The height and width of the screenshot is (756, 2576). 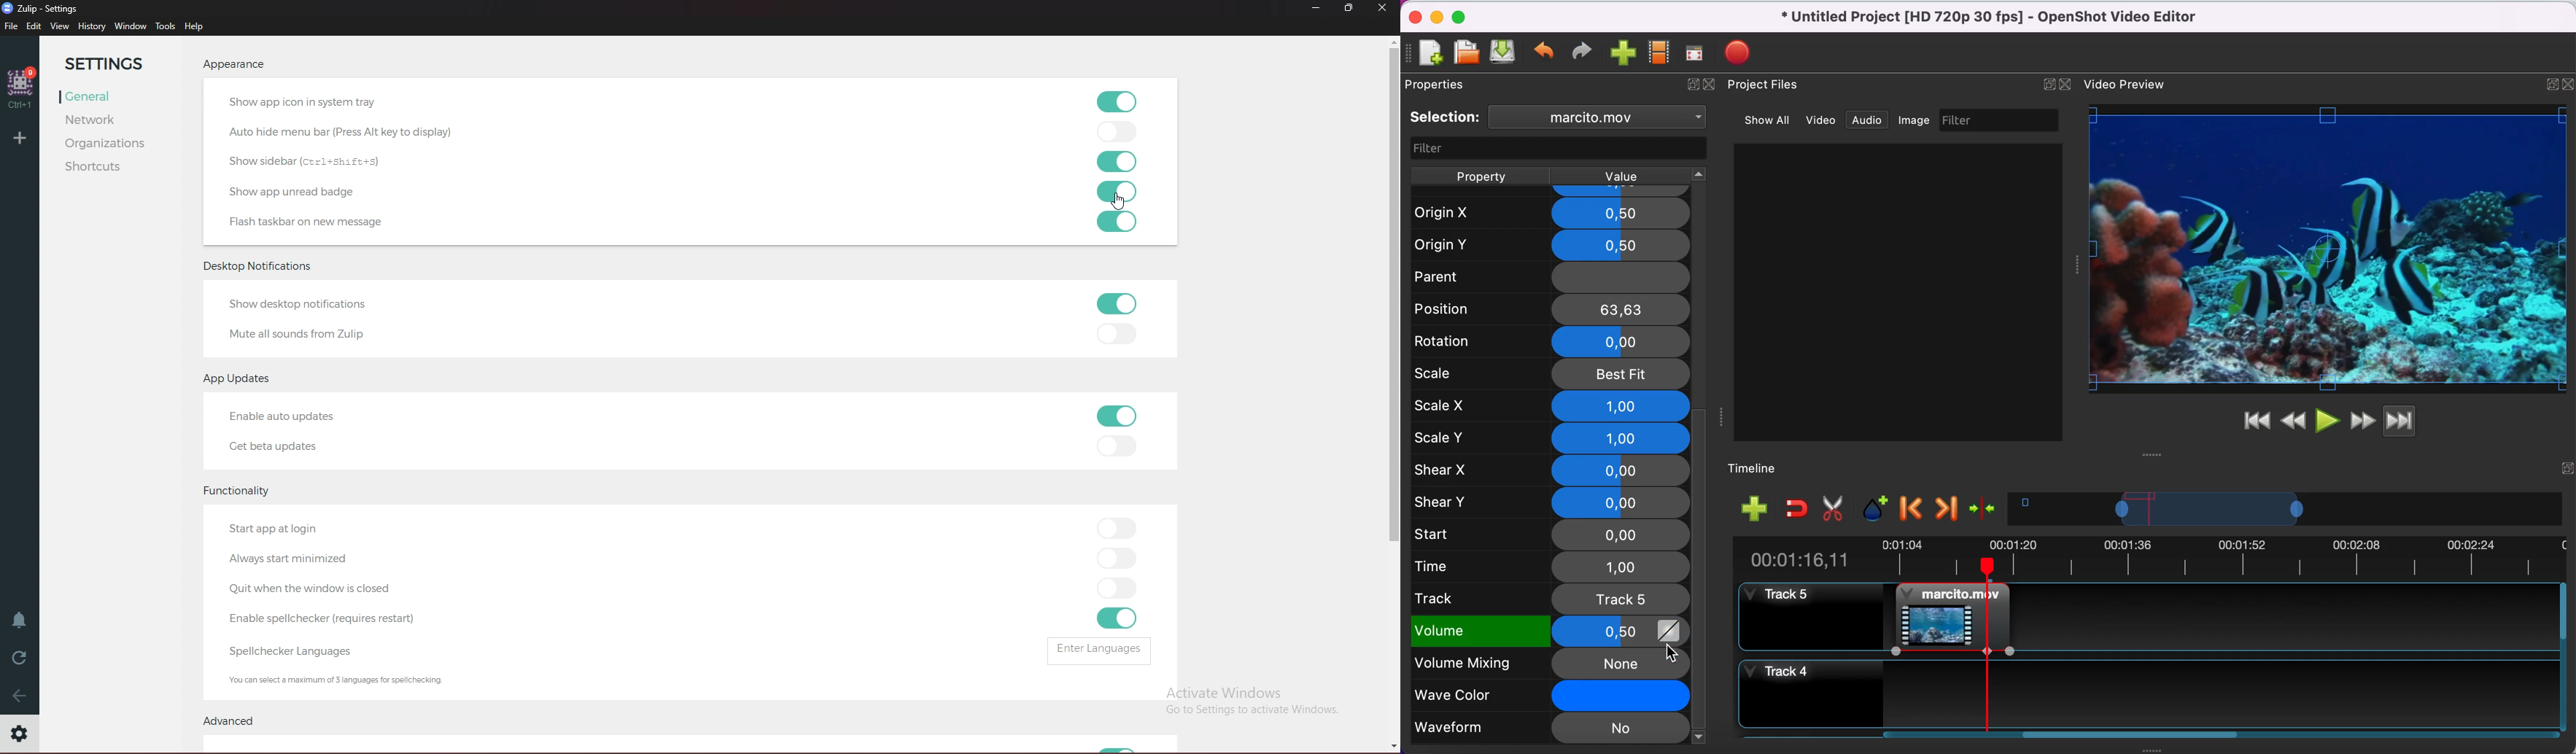 What do you see at coordinates (1549, 729) in the screenshot?
I see `waveform no` at bounding box center [1549, 729].